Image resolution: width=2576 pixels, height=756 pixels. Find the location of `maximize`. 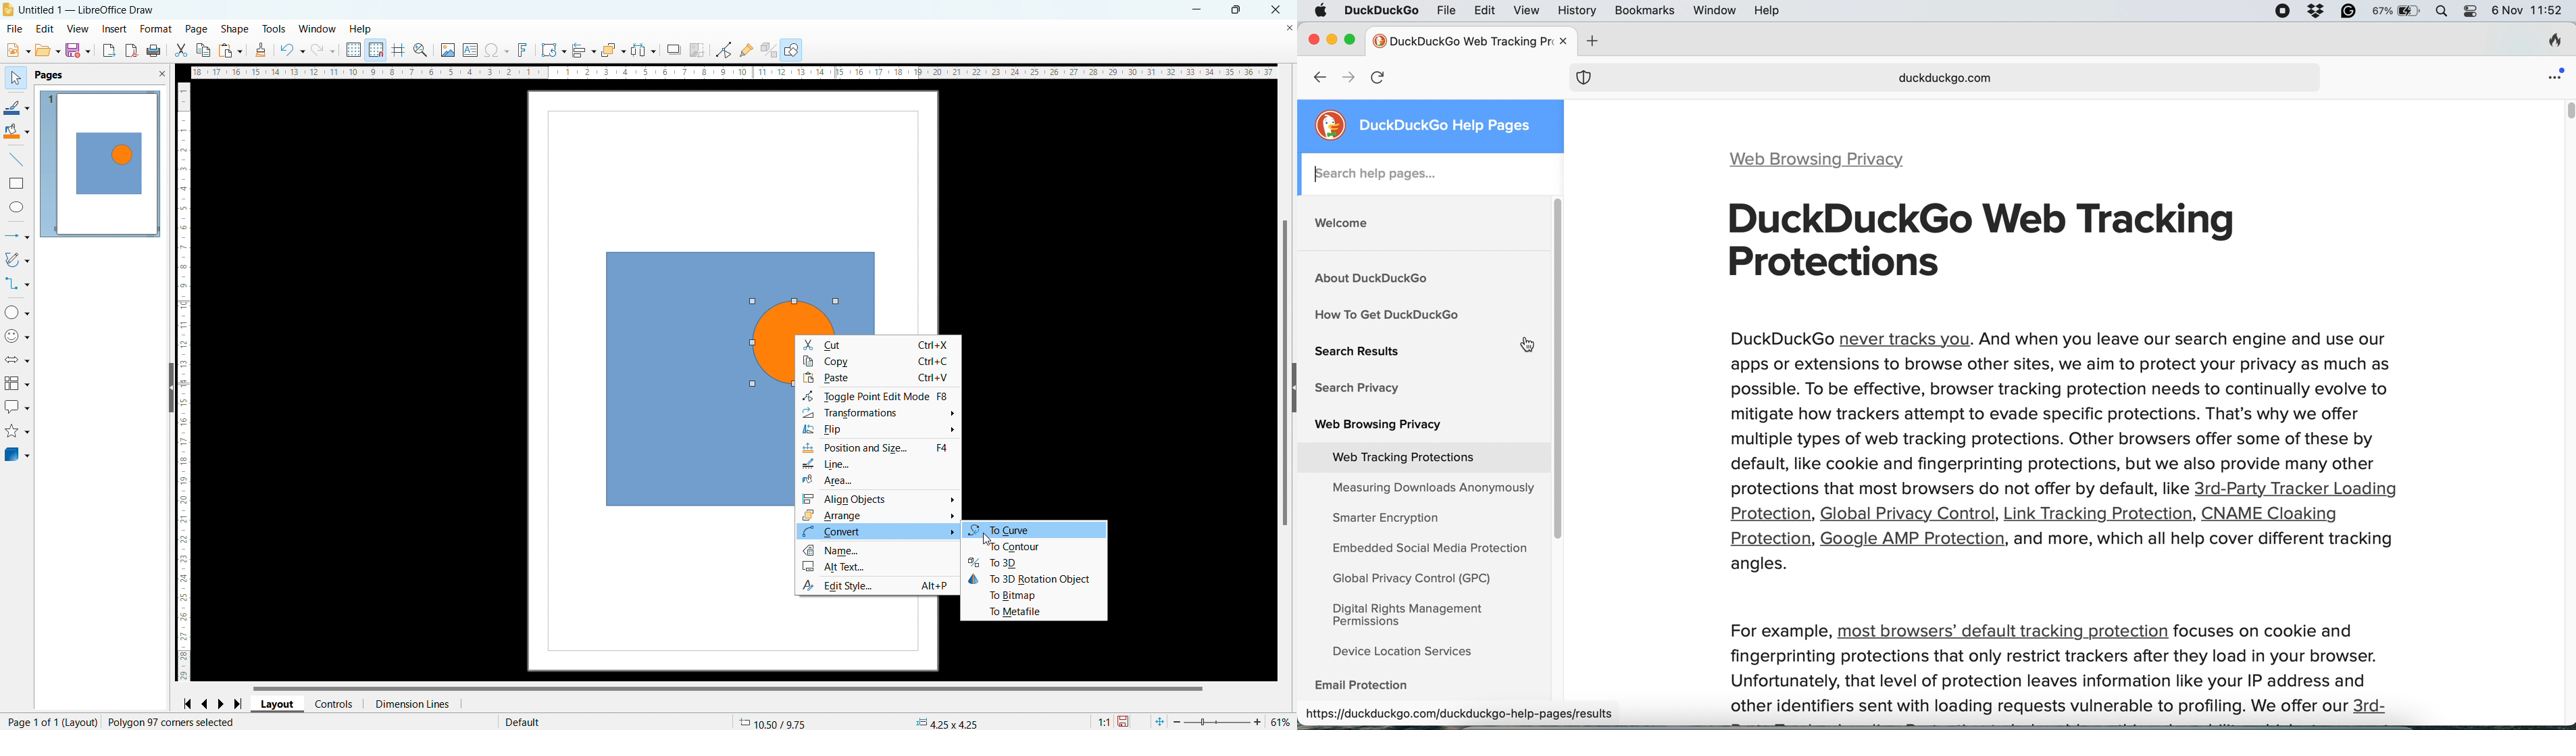

maximize is located at coordinates (1236, 10).